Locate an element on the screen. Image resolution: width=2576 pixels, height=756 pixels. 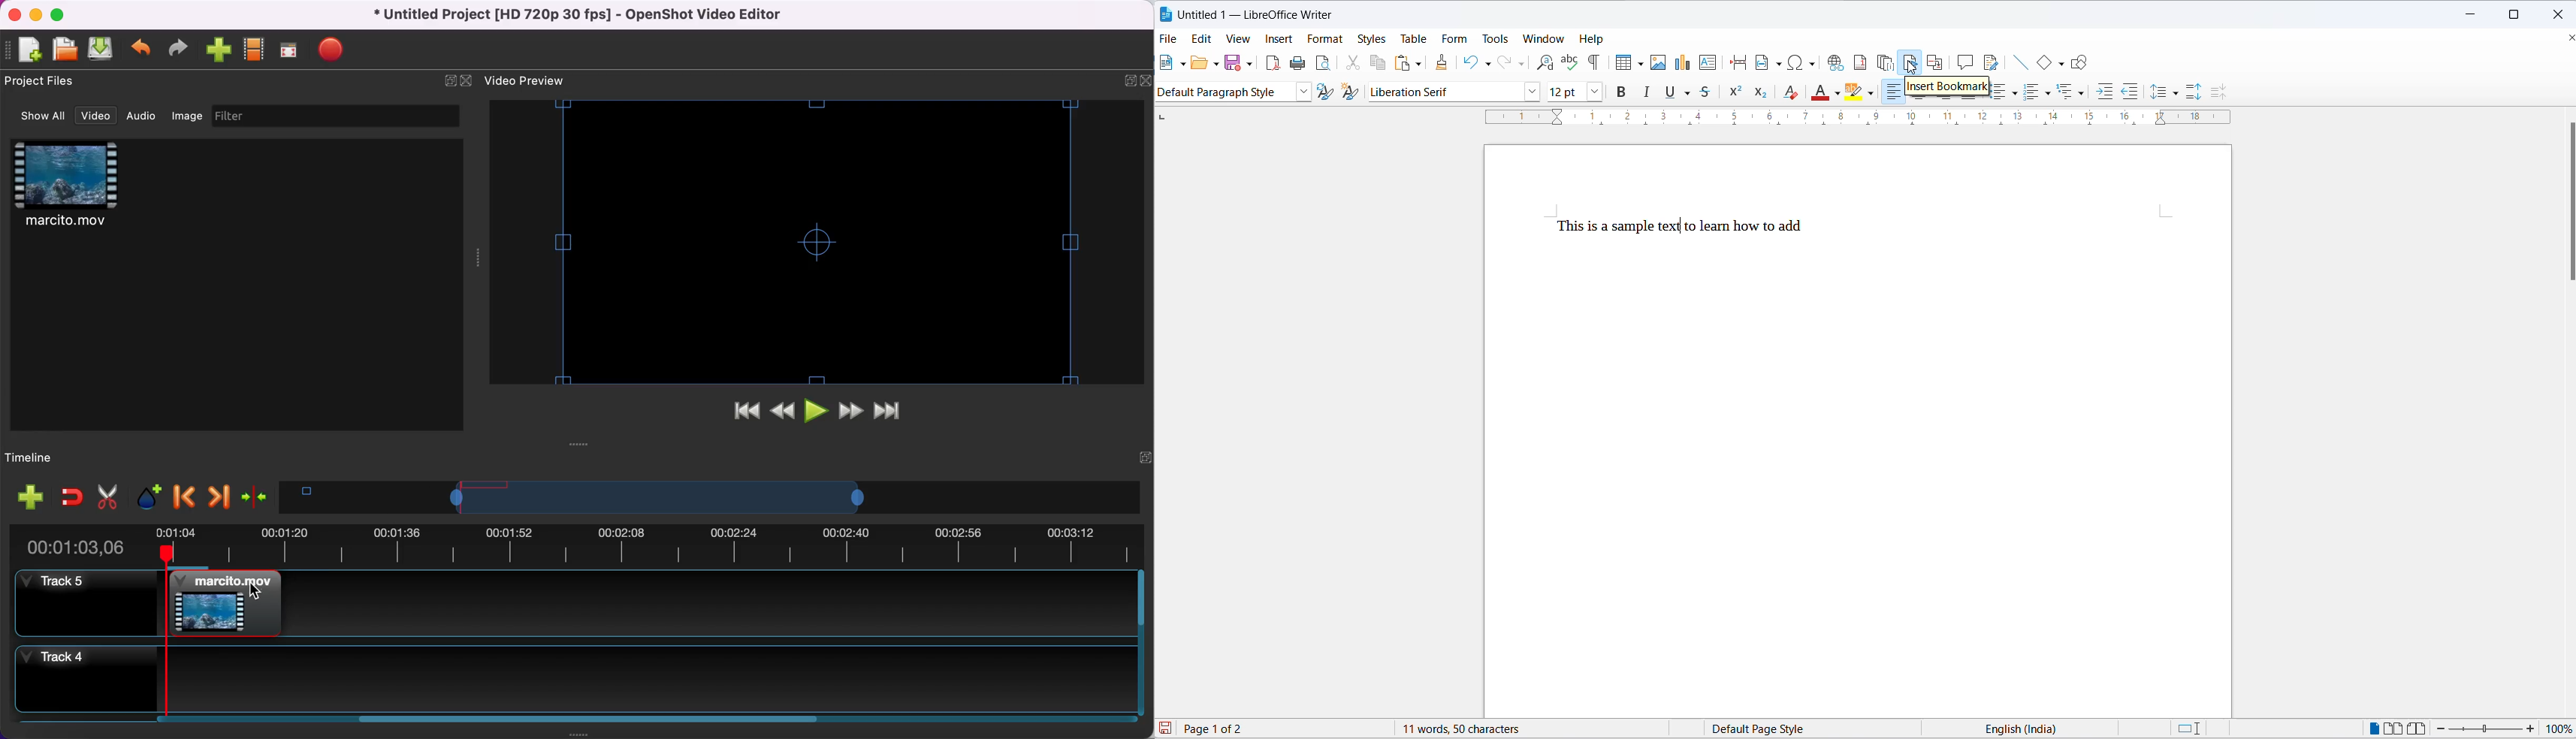
new file is located at coordinates (24, 49).